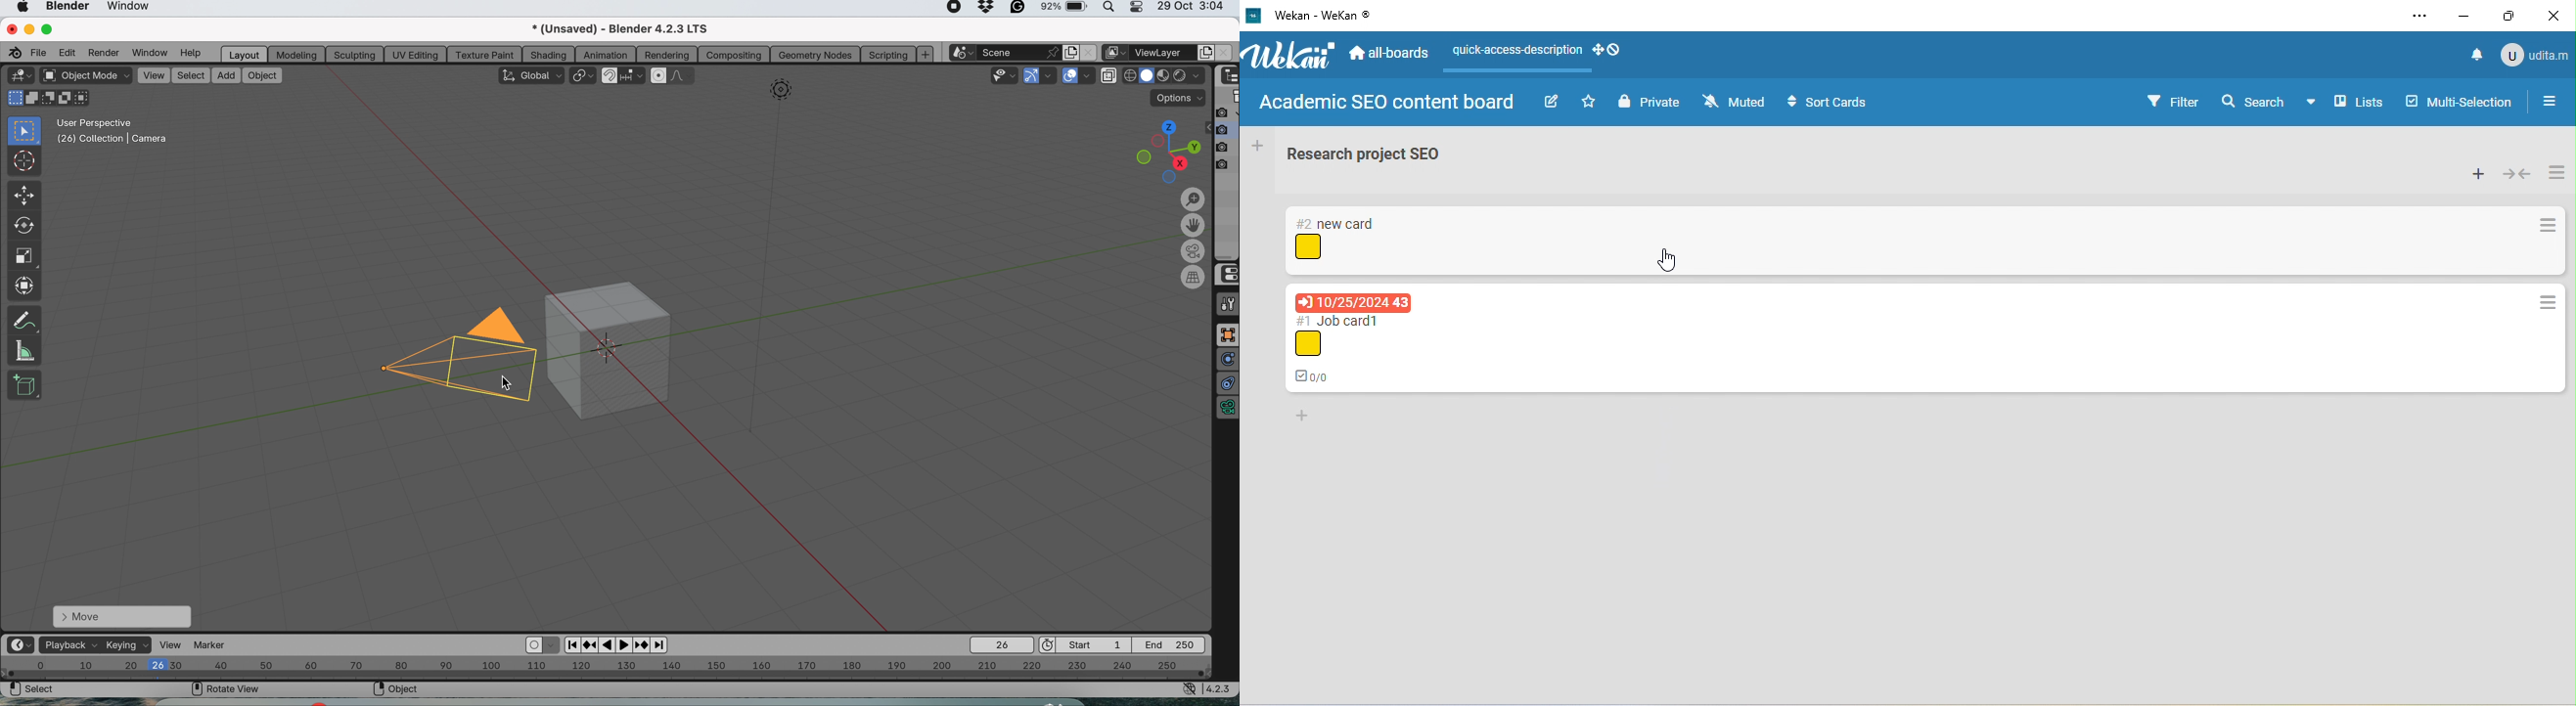  I want to click on overlays, so click(1091, 76).